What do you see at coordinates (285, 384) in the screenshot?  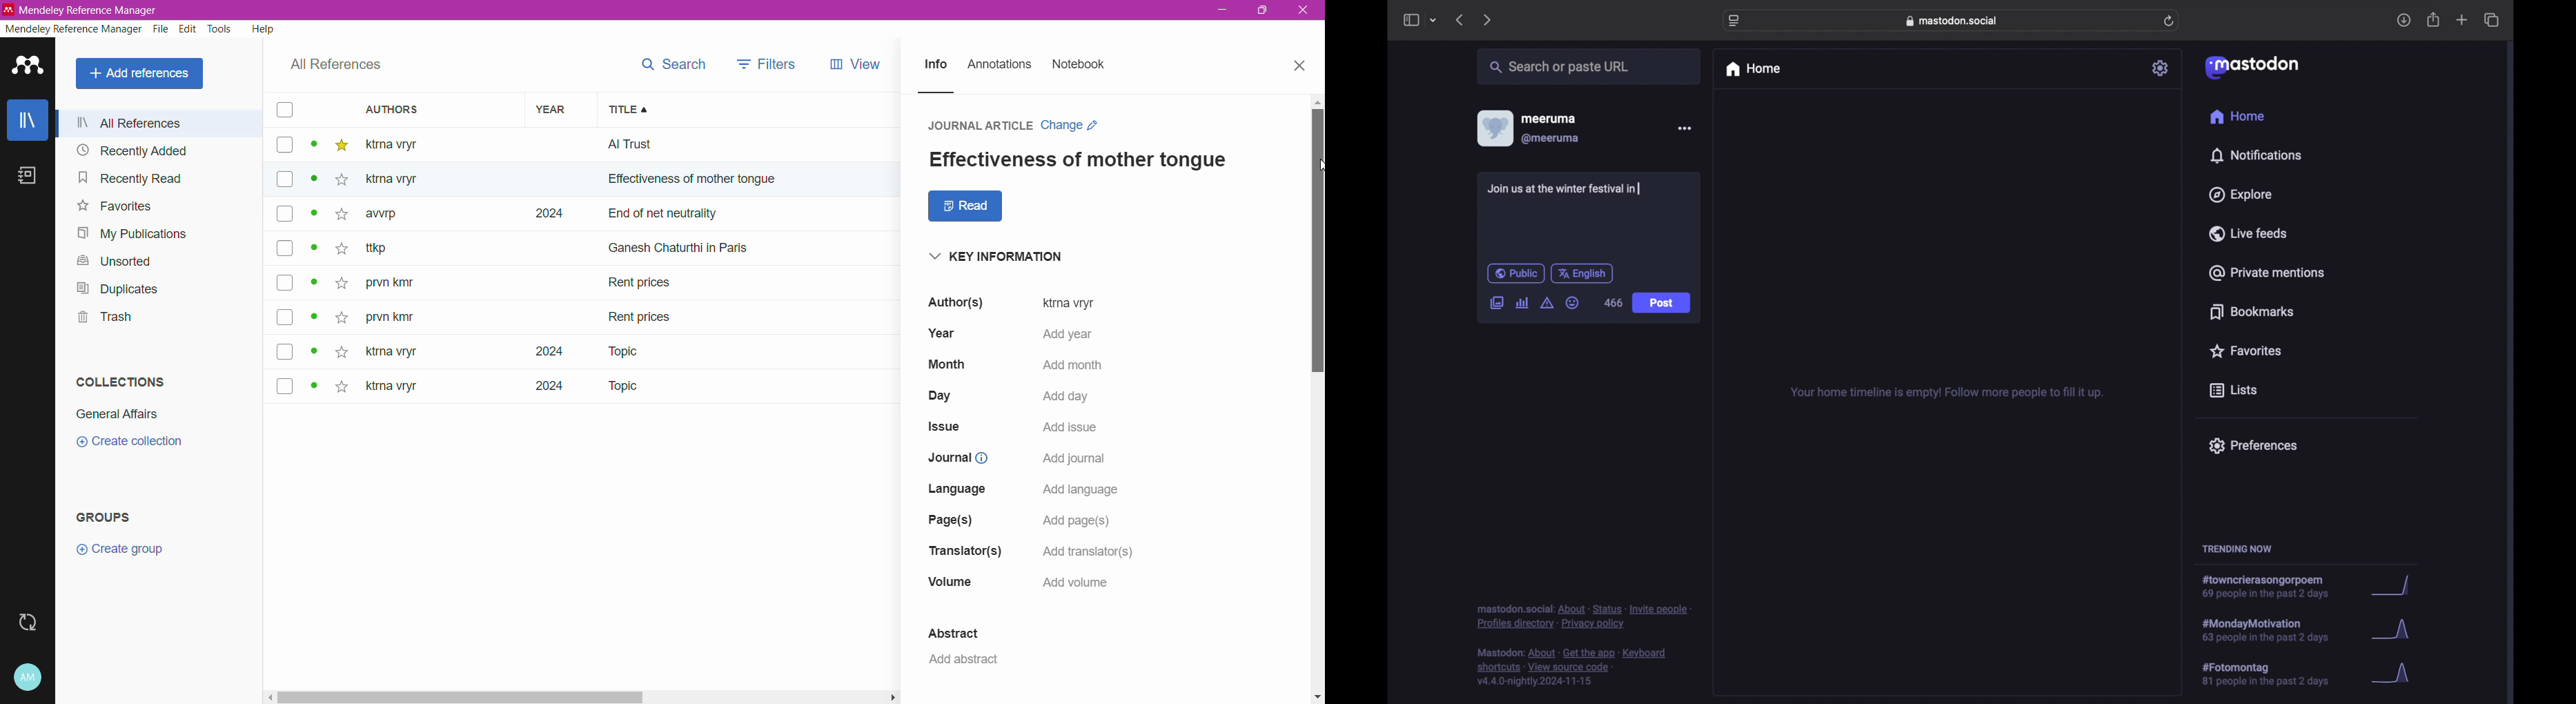 I see `box` at bounding box center [285, 384].